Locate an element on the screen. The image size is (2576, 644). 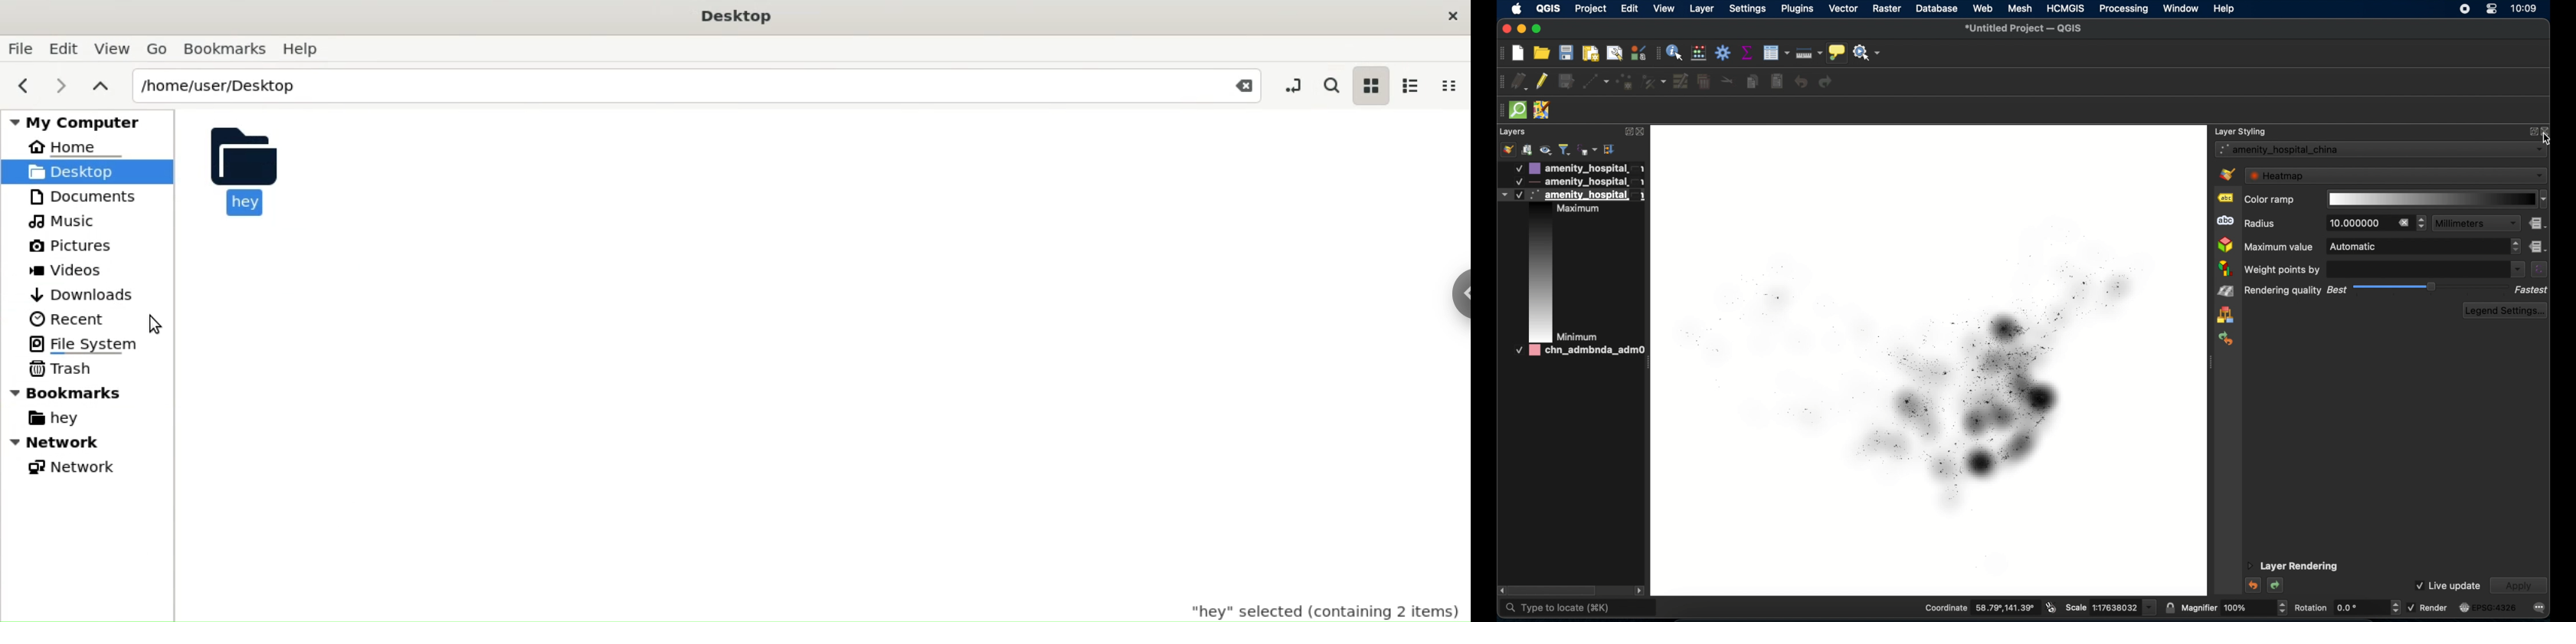
scroll left arrow is located at coordinates (1498, 589).